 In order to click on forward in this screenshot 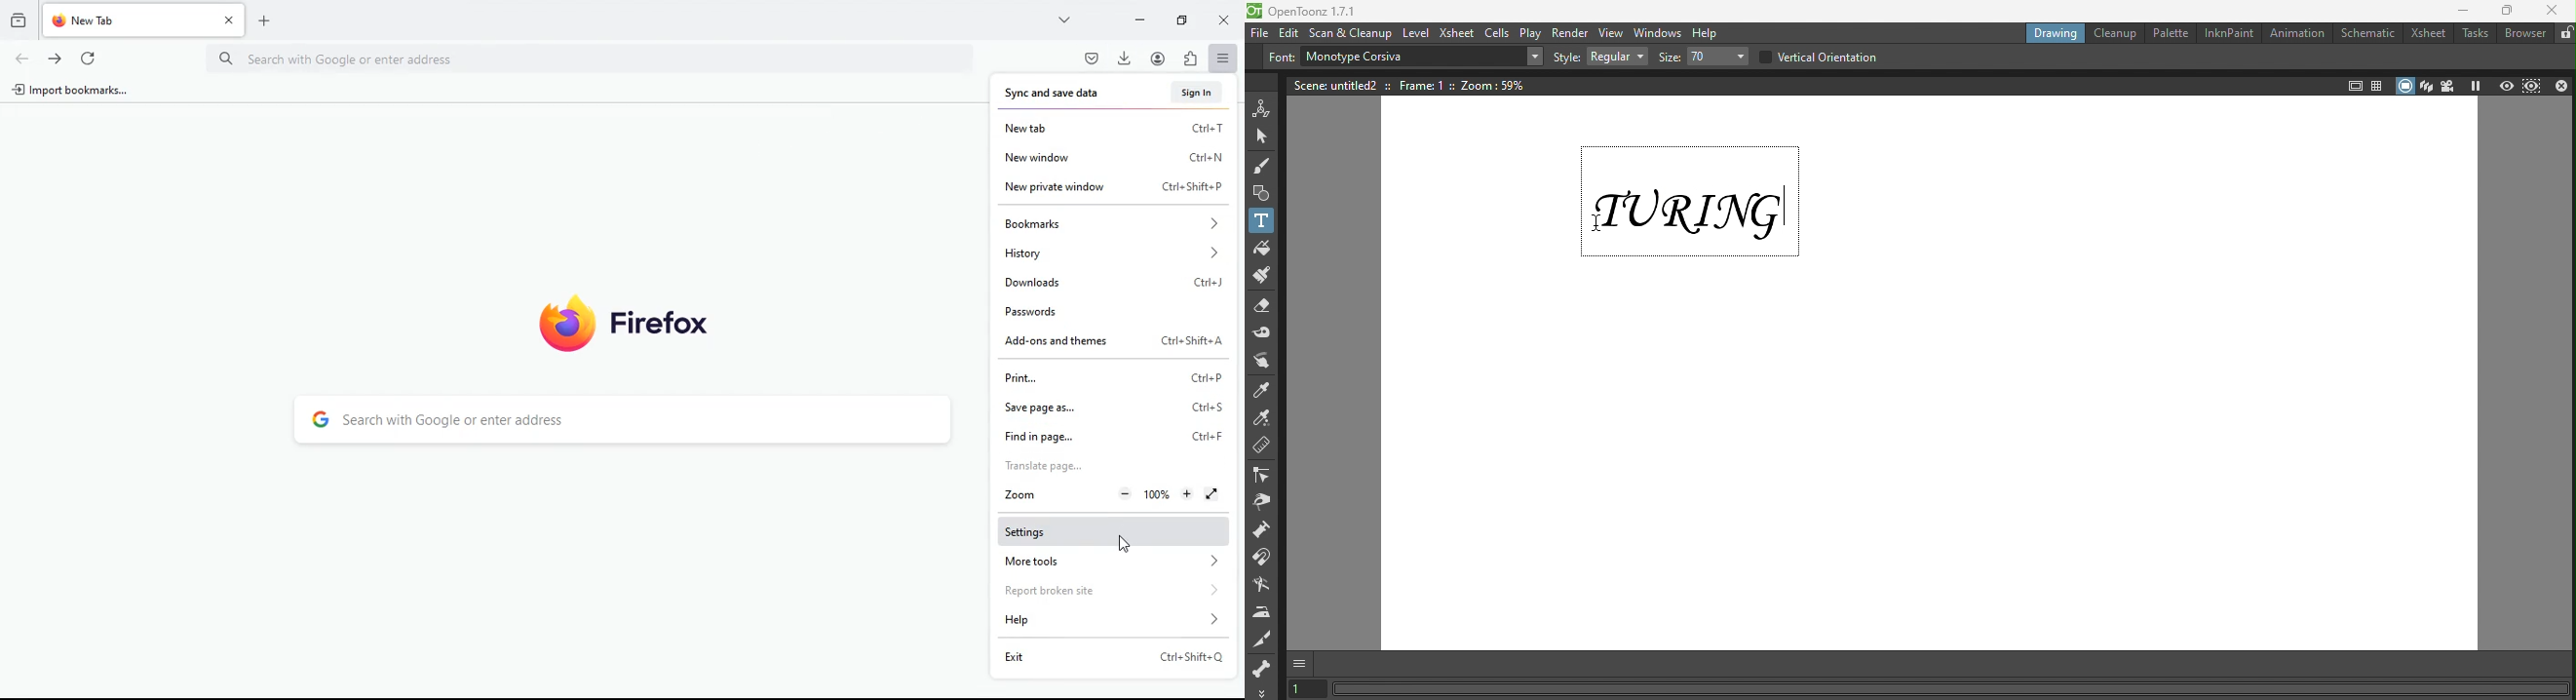, I will do `click(55, 57)`.